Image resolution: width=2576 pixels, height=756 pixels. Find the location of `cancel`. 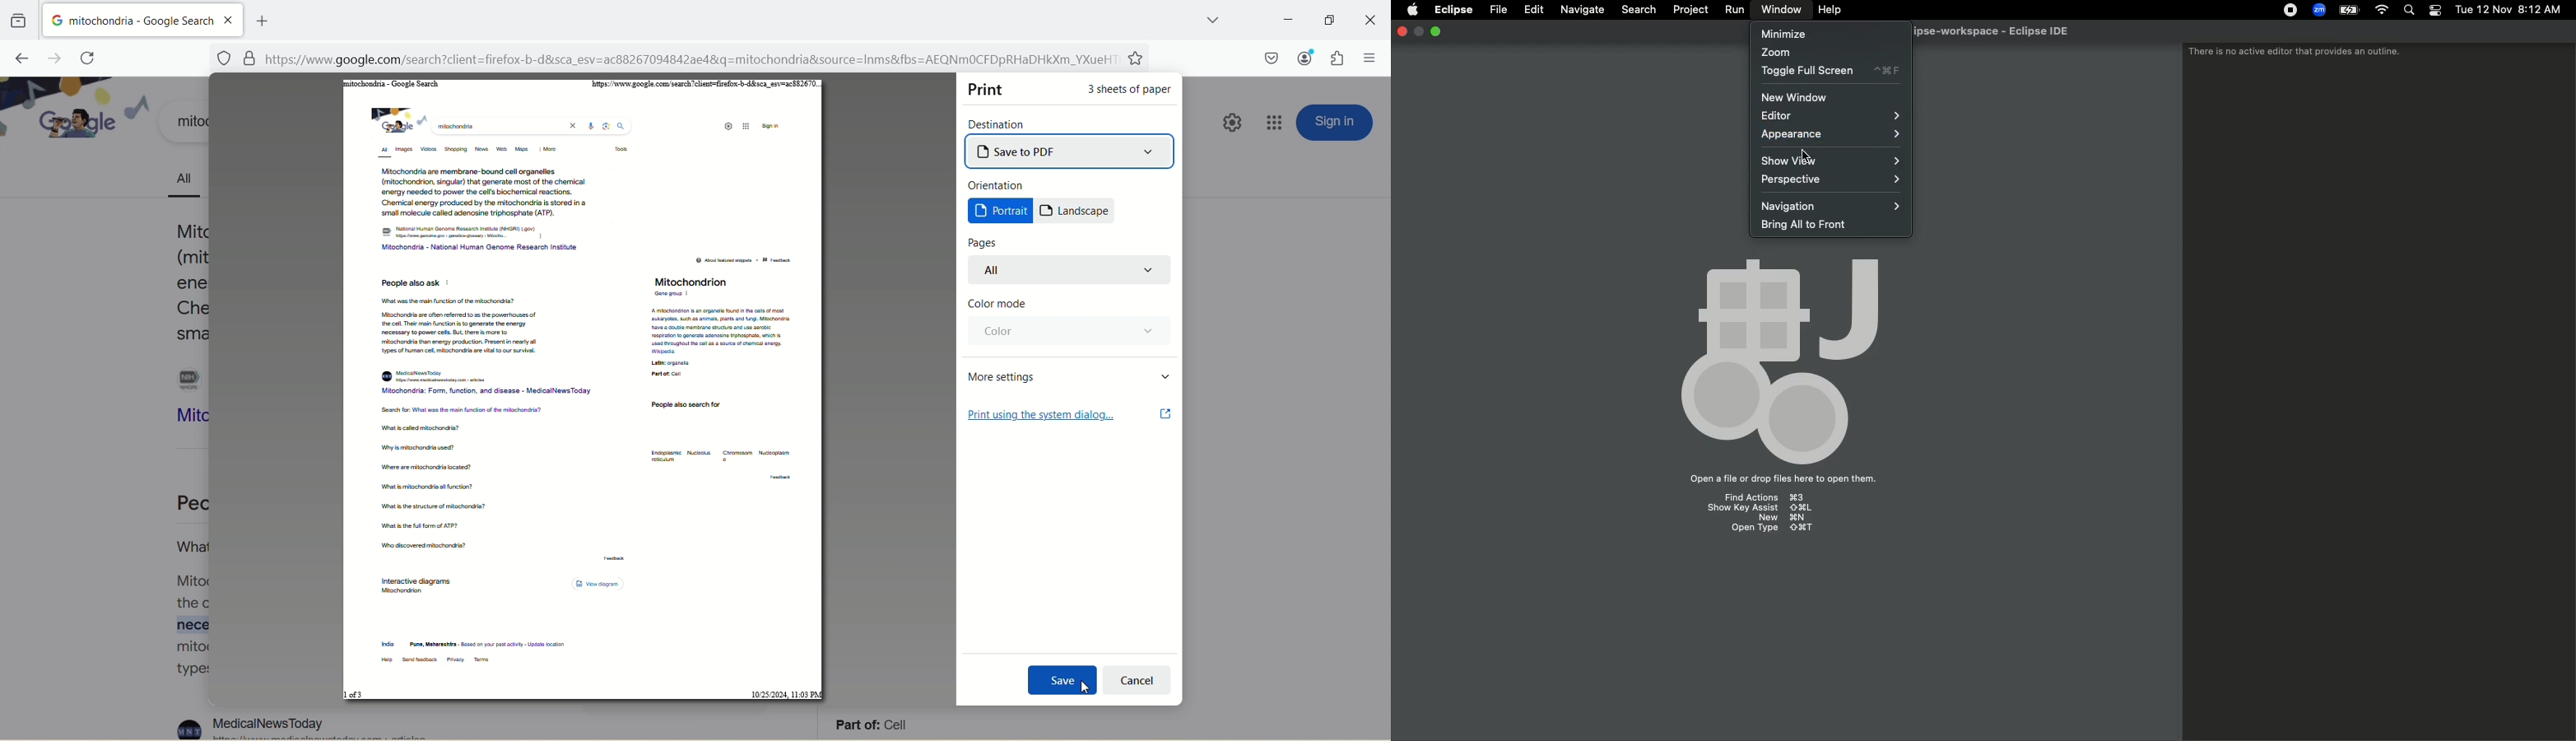

cancel is located at coordinates (1137, 682).